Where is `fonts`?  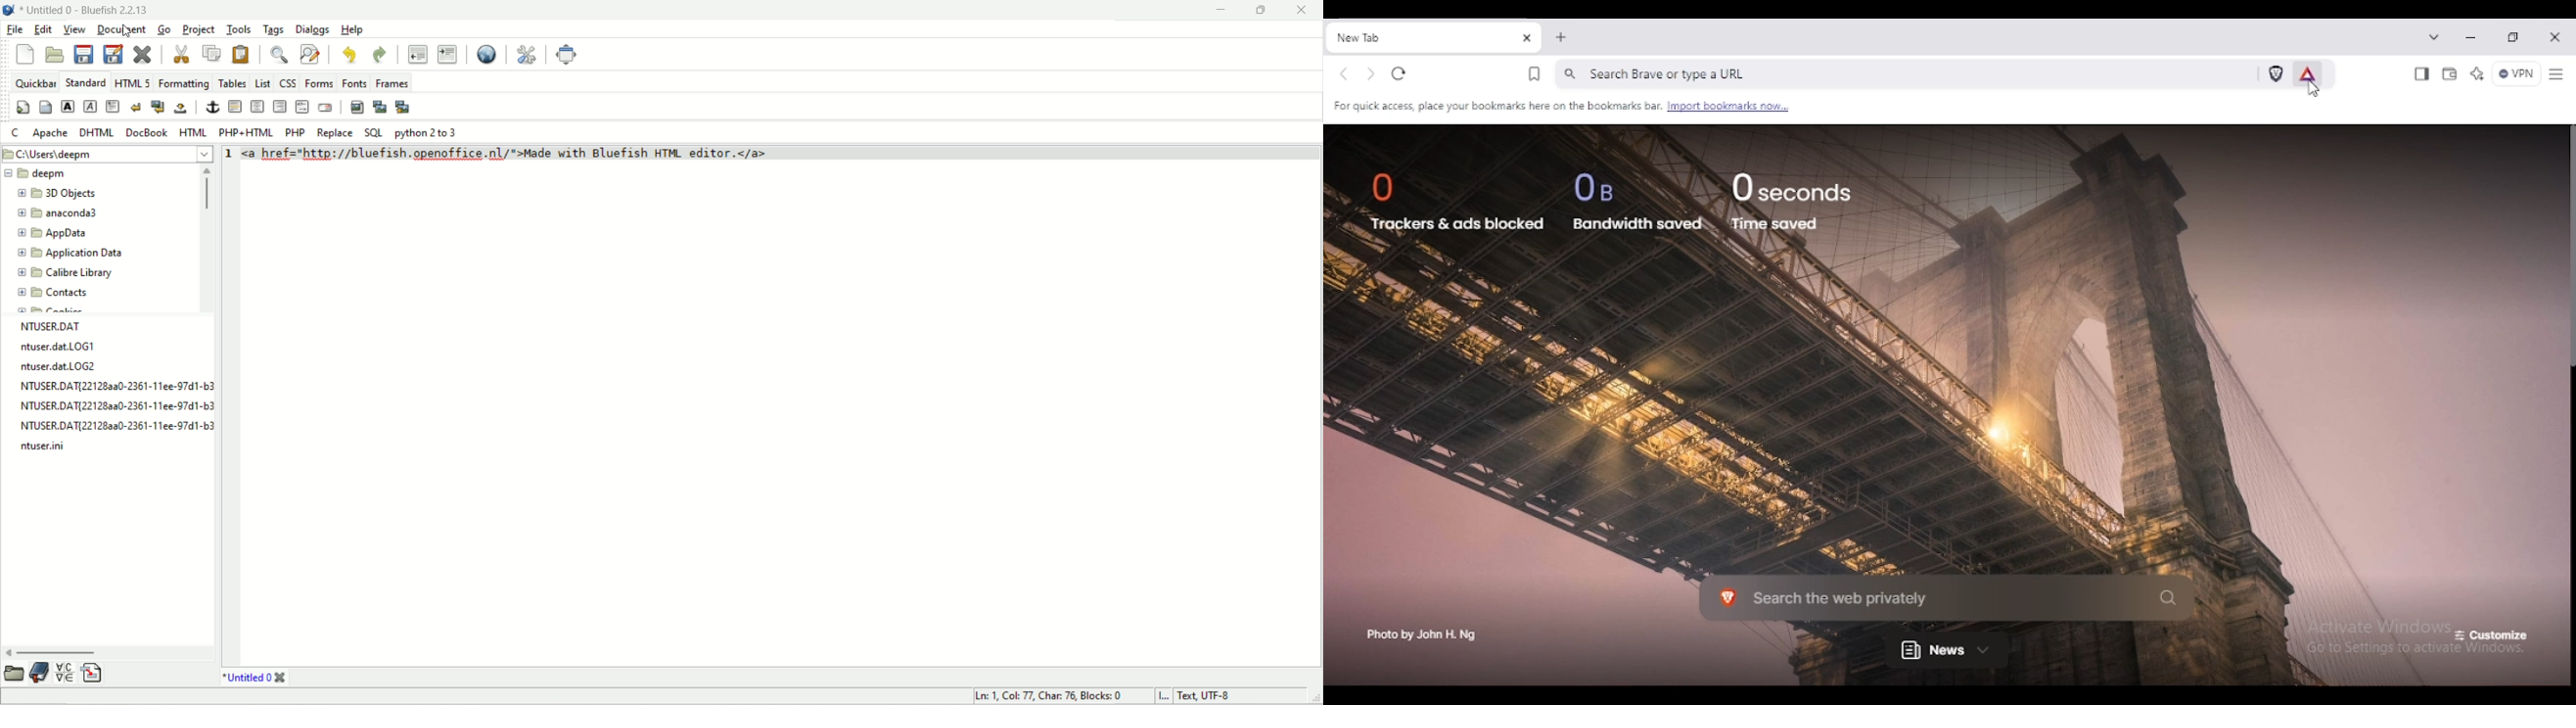 fonts is located at coordinates (354, 83).